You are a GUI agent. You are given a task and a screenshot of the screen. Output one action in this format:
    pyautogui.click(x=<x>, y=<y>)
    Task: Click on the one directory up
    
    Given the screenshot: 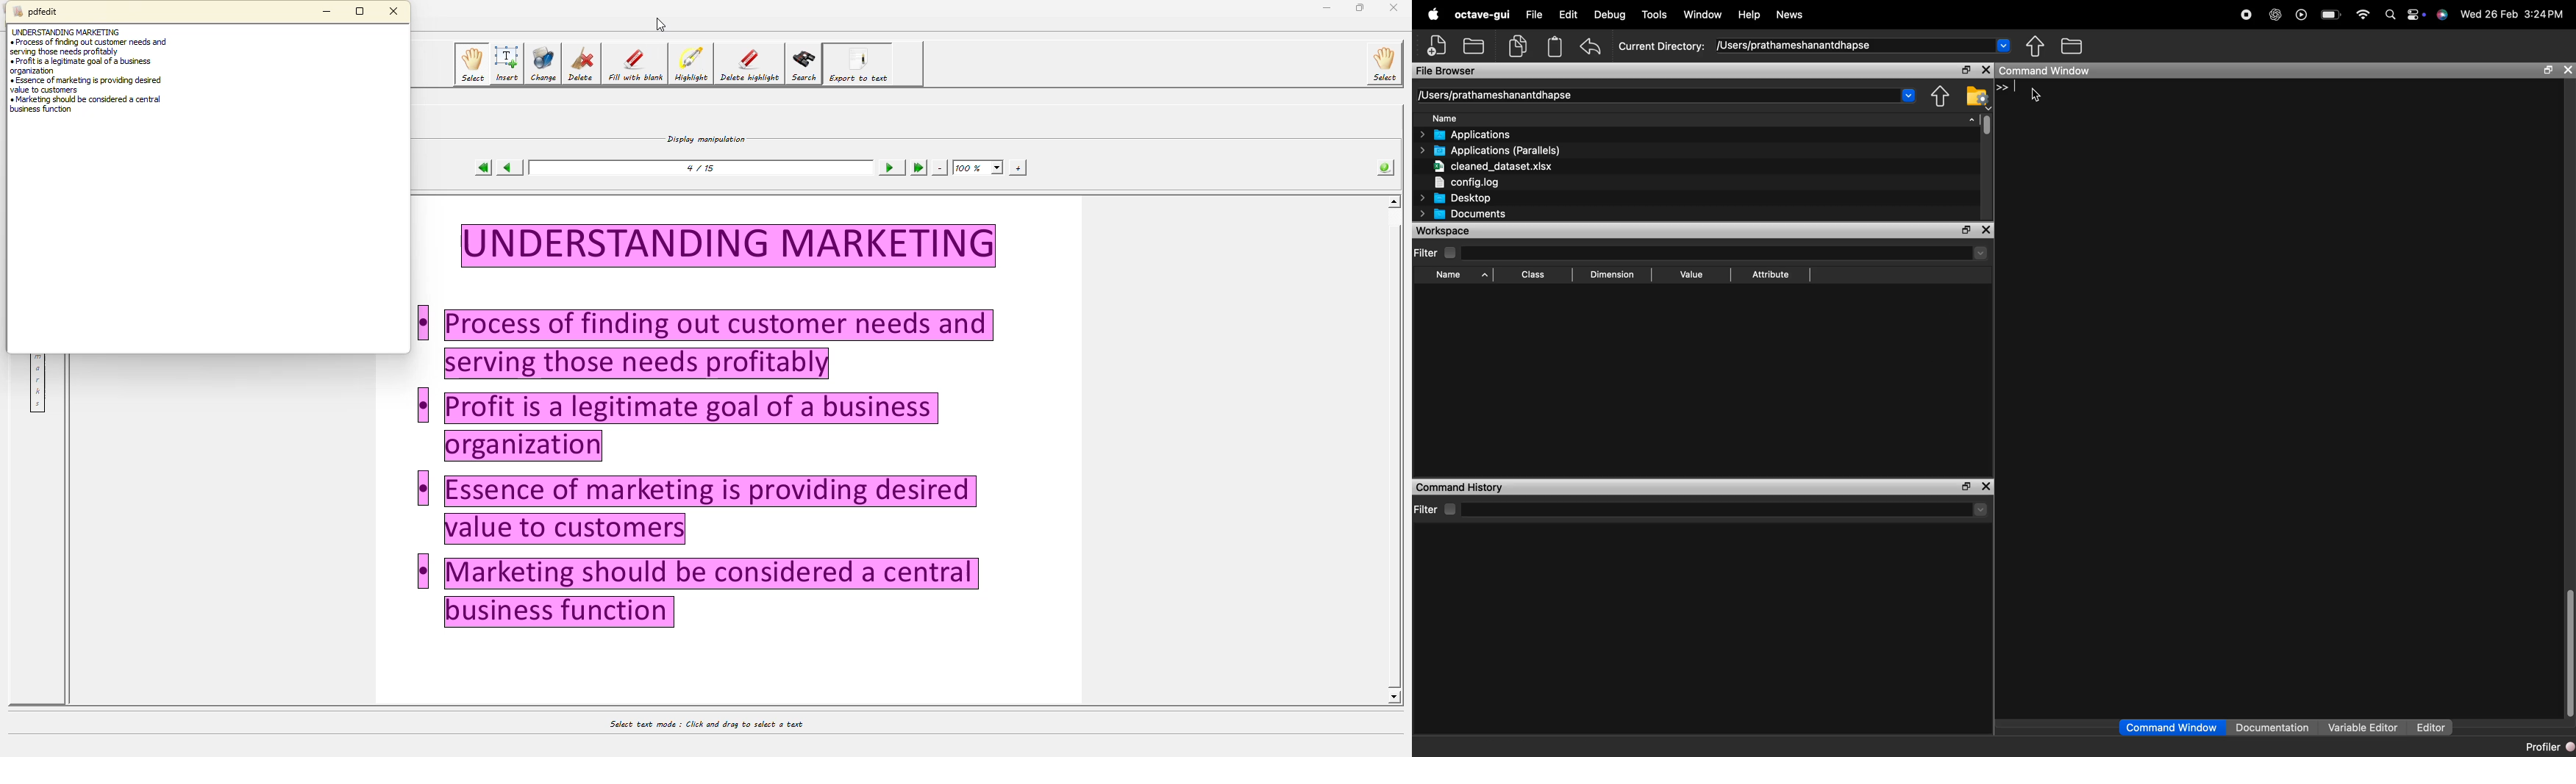 What is the action you would take?
    pyautogui.click(x=2037, y=47)
    